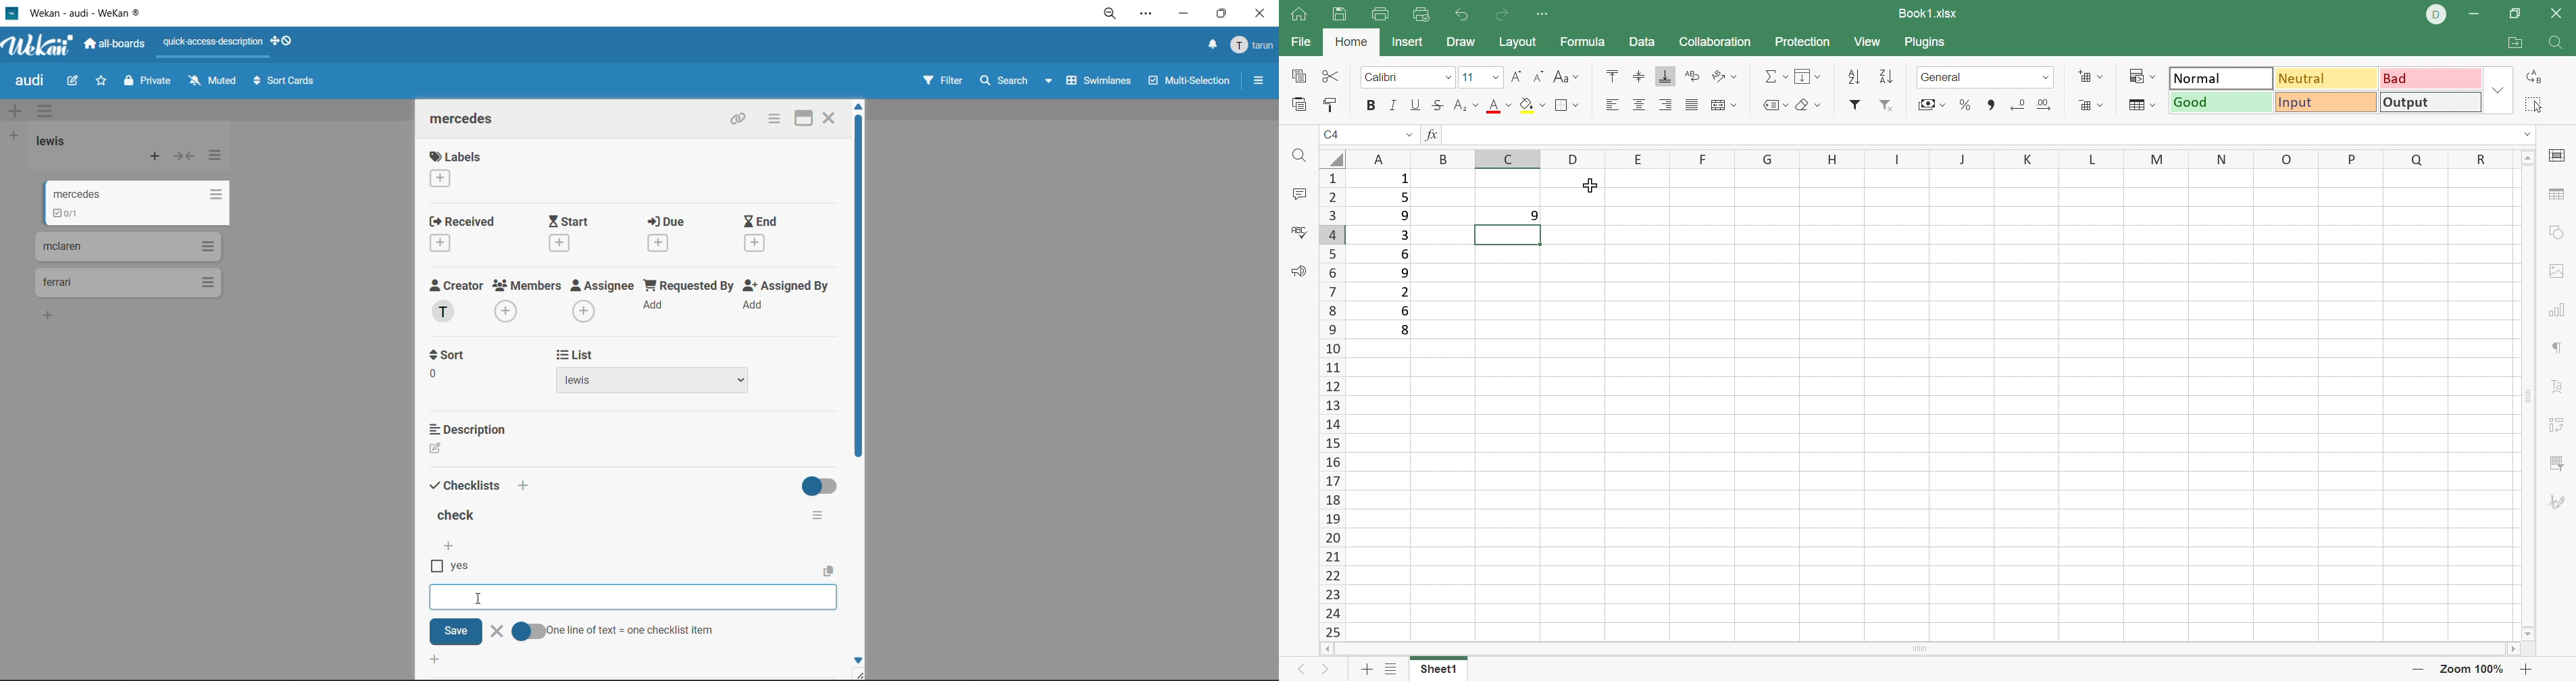  Describe the element at coordinates (39, 47) in the screenshot. I see `app logo` at that location.